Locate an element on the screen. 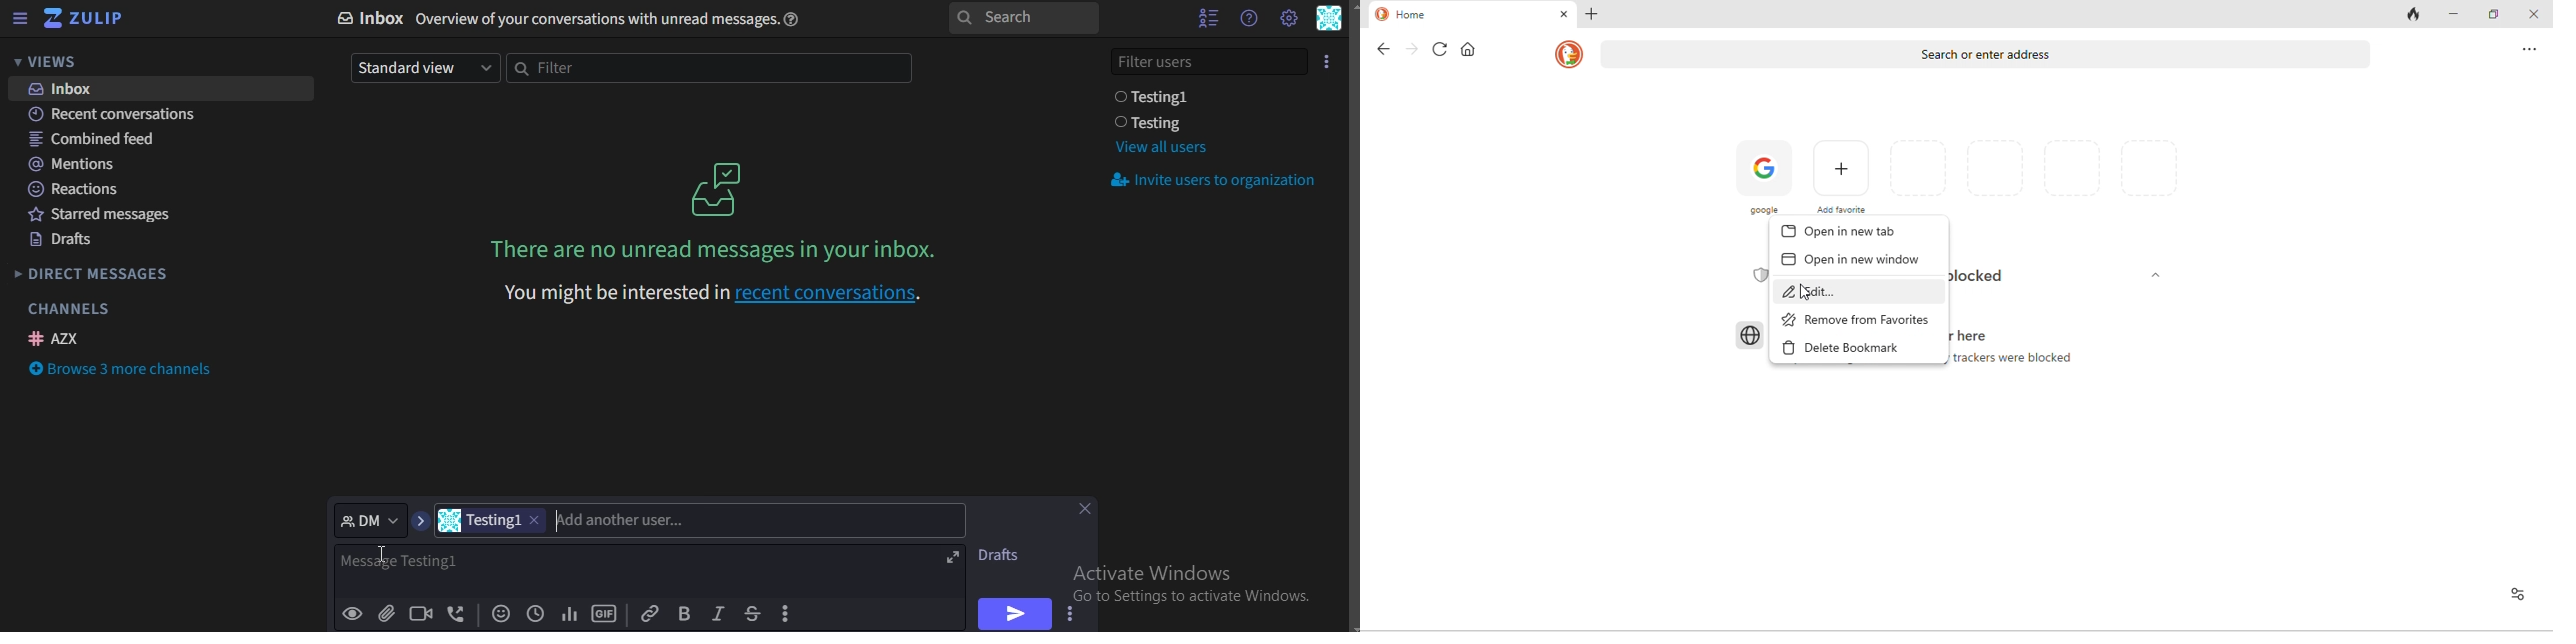 The width and height of the screenshot is (2576, 644). browse 3 more channels is located at coordinates (124, 371).